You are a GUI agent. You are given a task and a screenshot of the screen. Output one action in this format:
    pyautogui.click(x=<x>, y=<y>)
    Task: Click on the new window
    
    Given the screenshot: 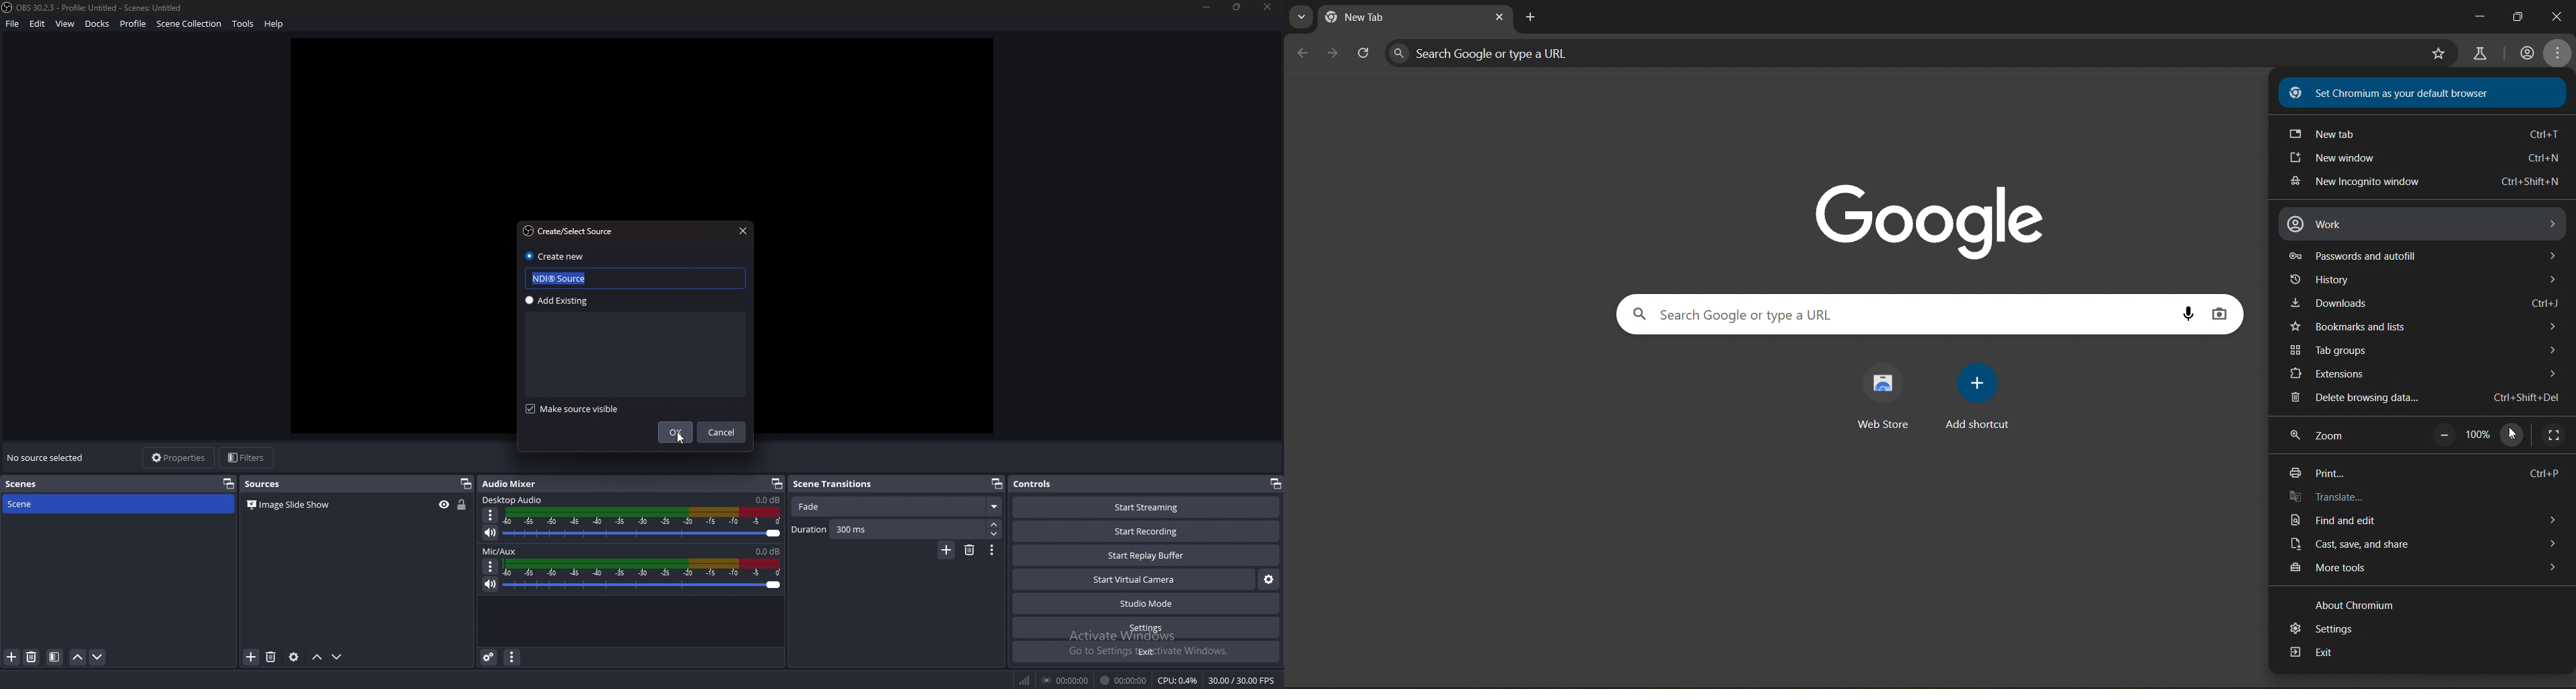 What is the action you would take?
    pyautogui.click(x=2423, y=159)
    